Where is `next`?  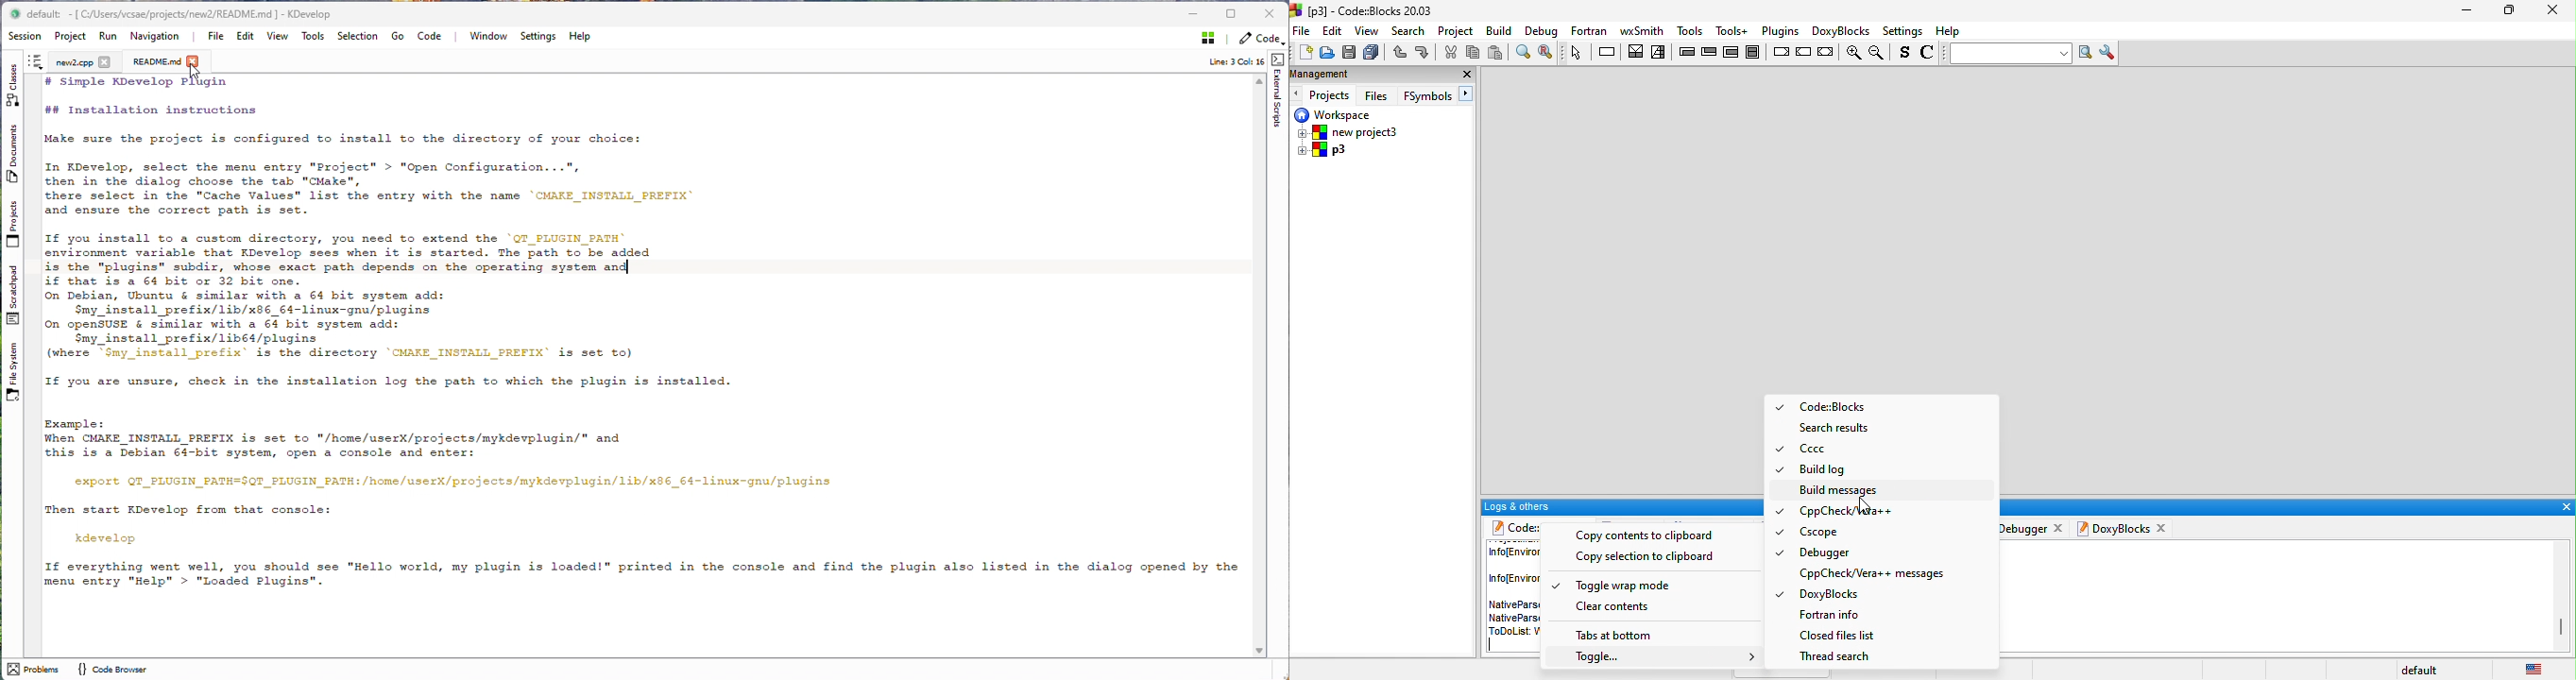
next is located at coordinates (1468, 94).